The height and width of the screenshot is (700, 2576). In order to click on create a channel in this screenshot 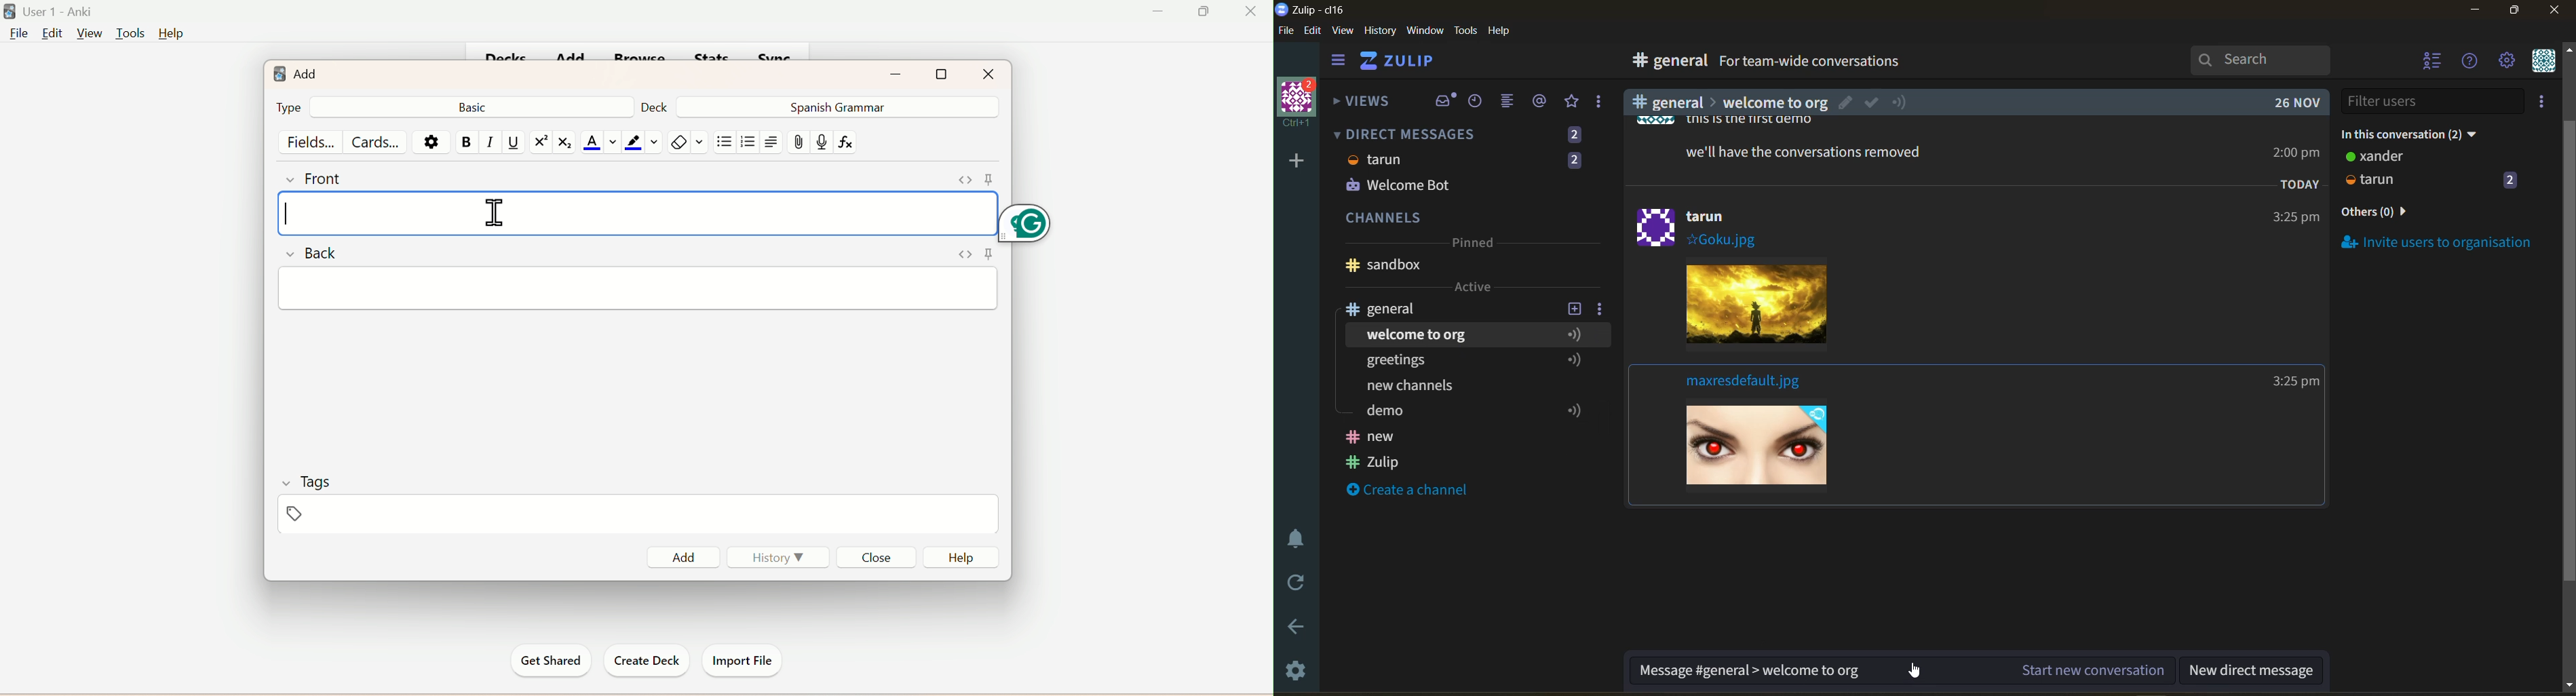, I will do `click(1415, 491)`.